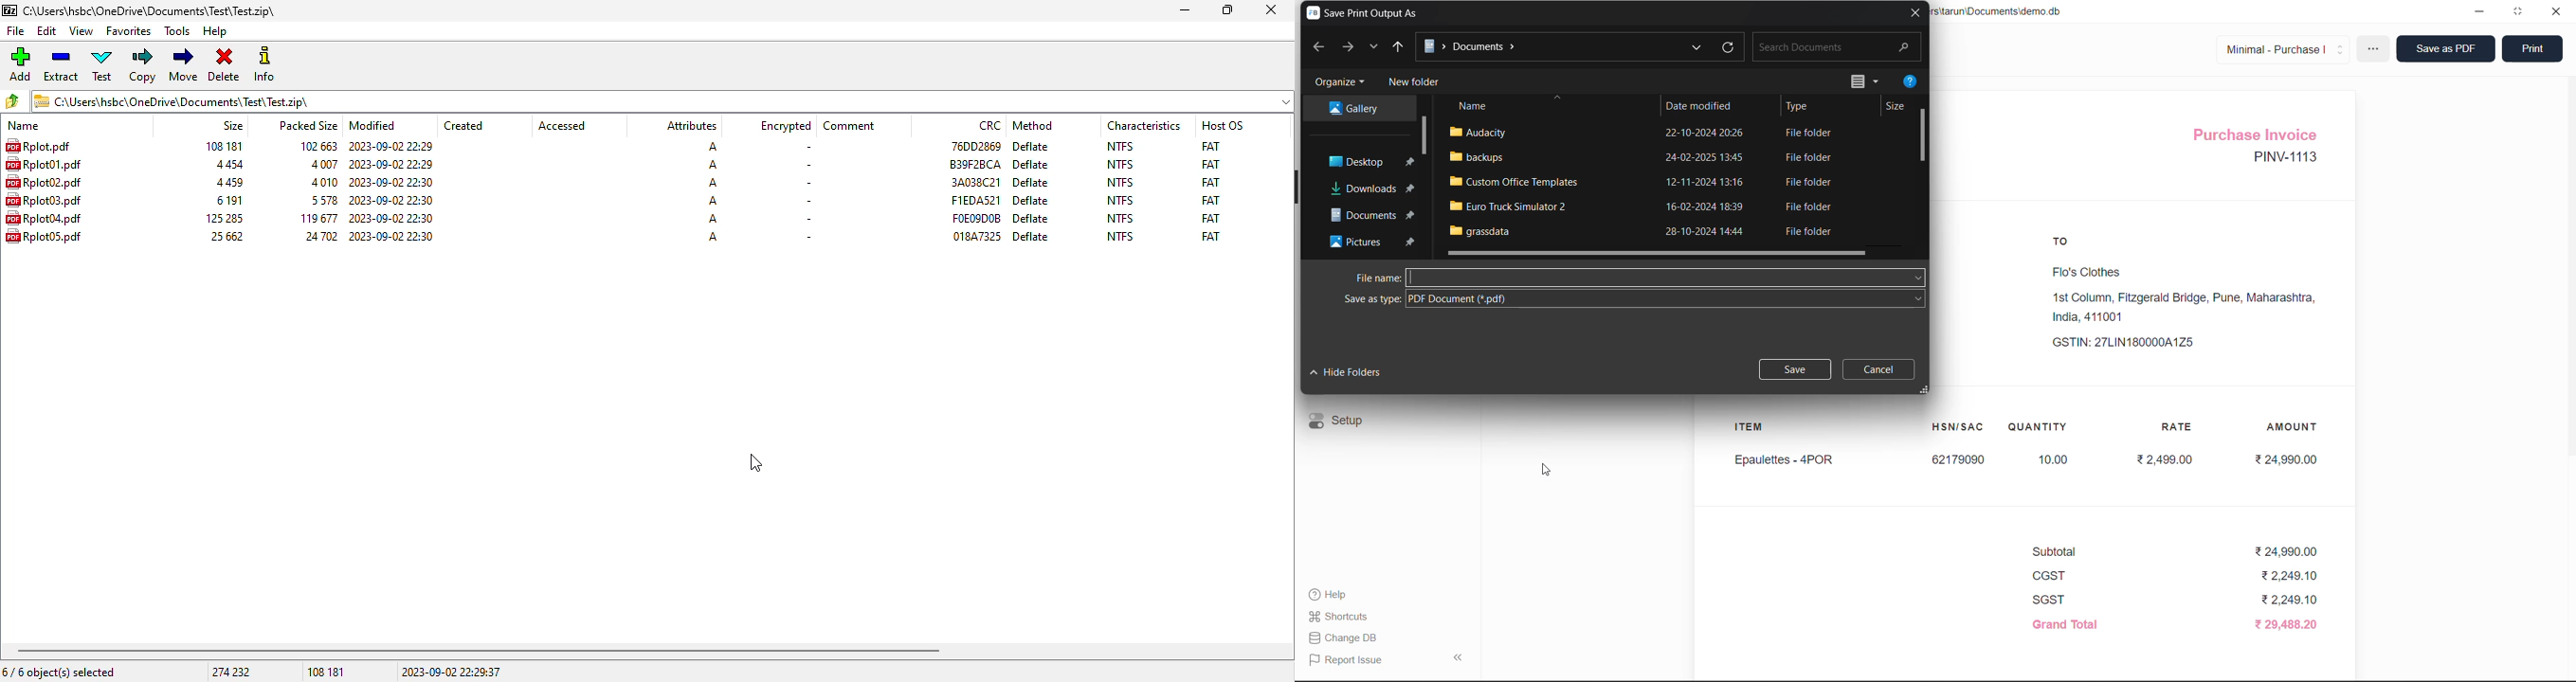 This screenshot has height=700, width=2576. What do you see at coordinates (1210, 145) in the screenshot?
I see `FAT` at bounding box center [1210, 145].